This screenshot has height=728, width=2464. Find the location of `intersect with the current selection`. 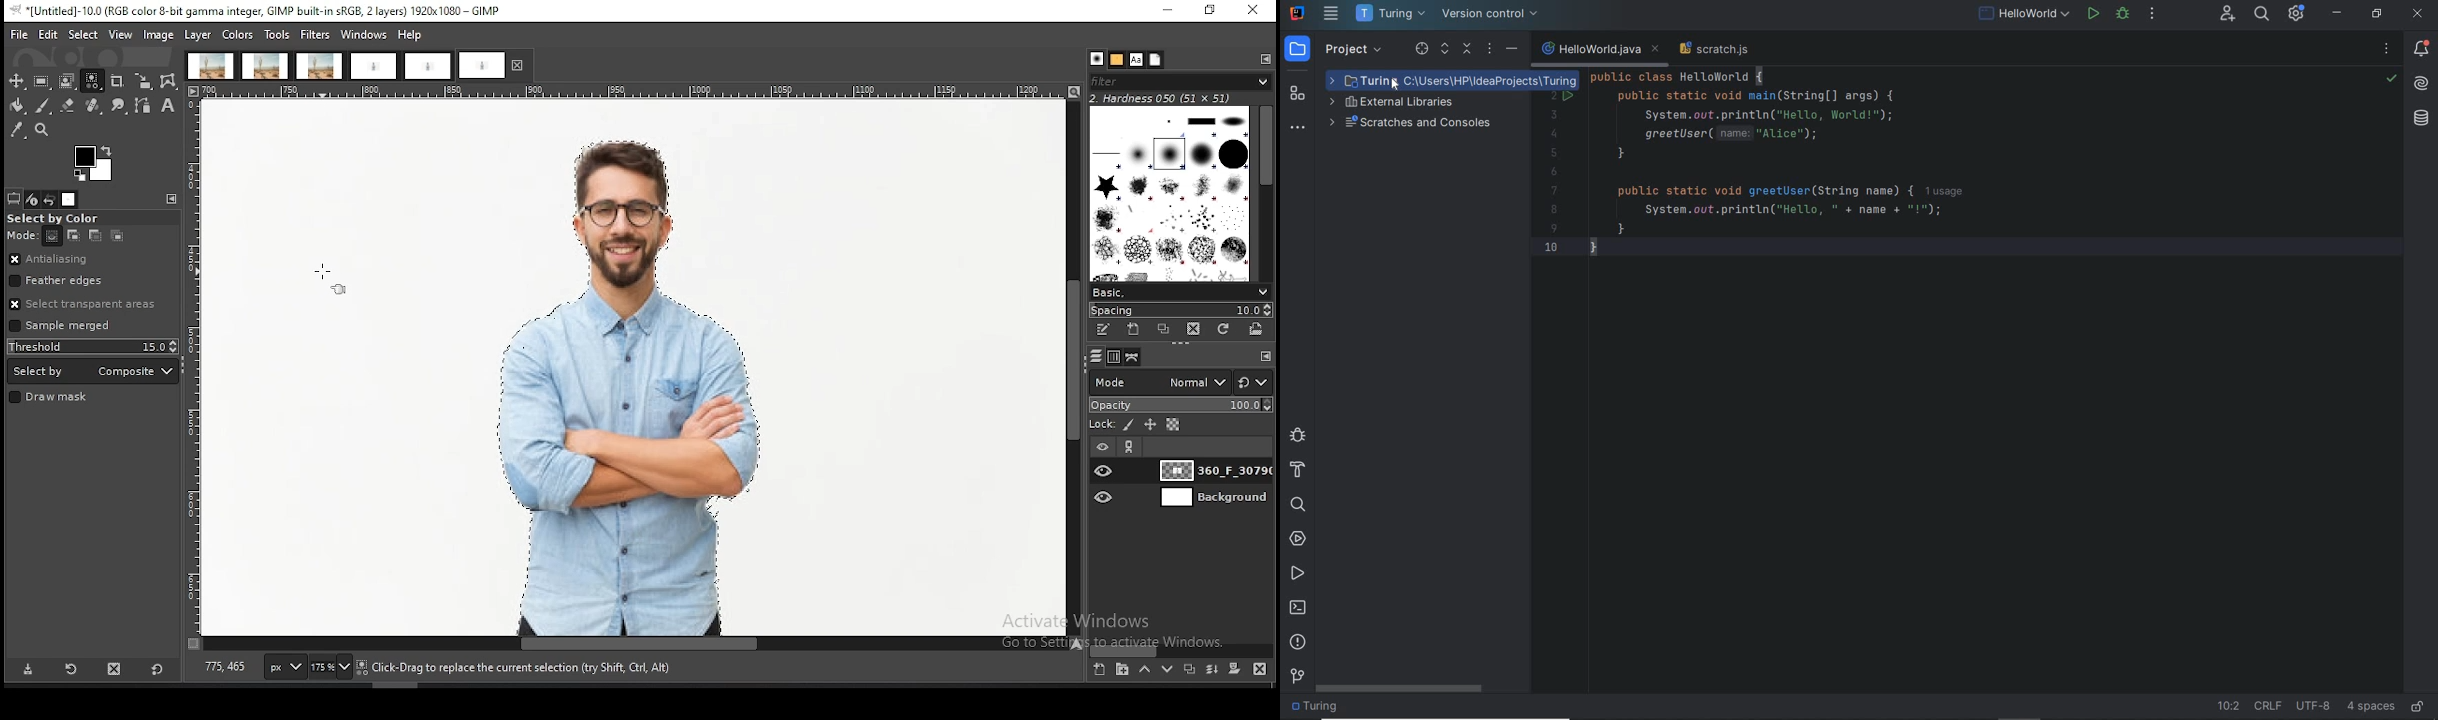

intersect with the current selection is located at coordinates (115, 237).